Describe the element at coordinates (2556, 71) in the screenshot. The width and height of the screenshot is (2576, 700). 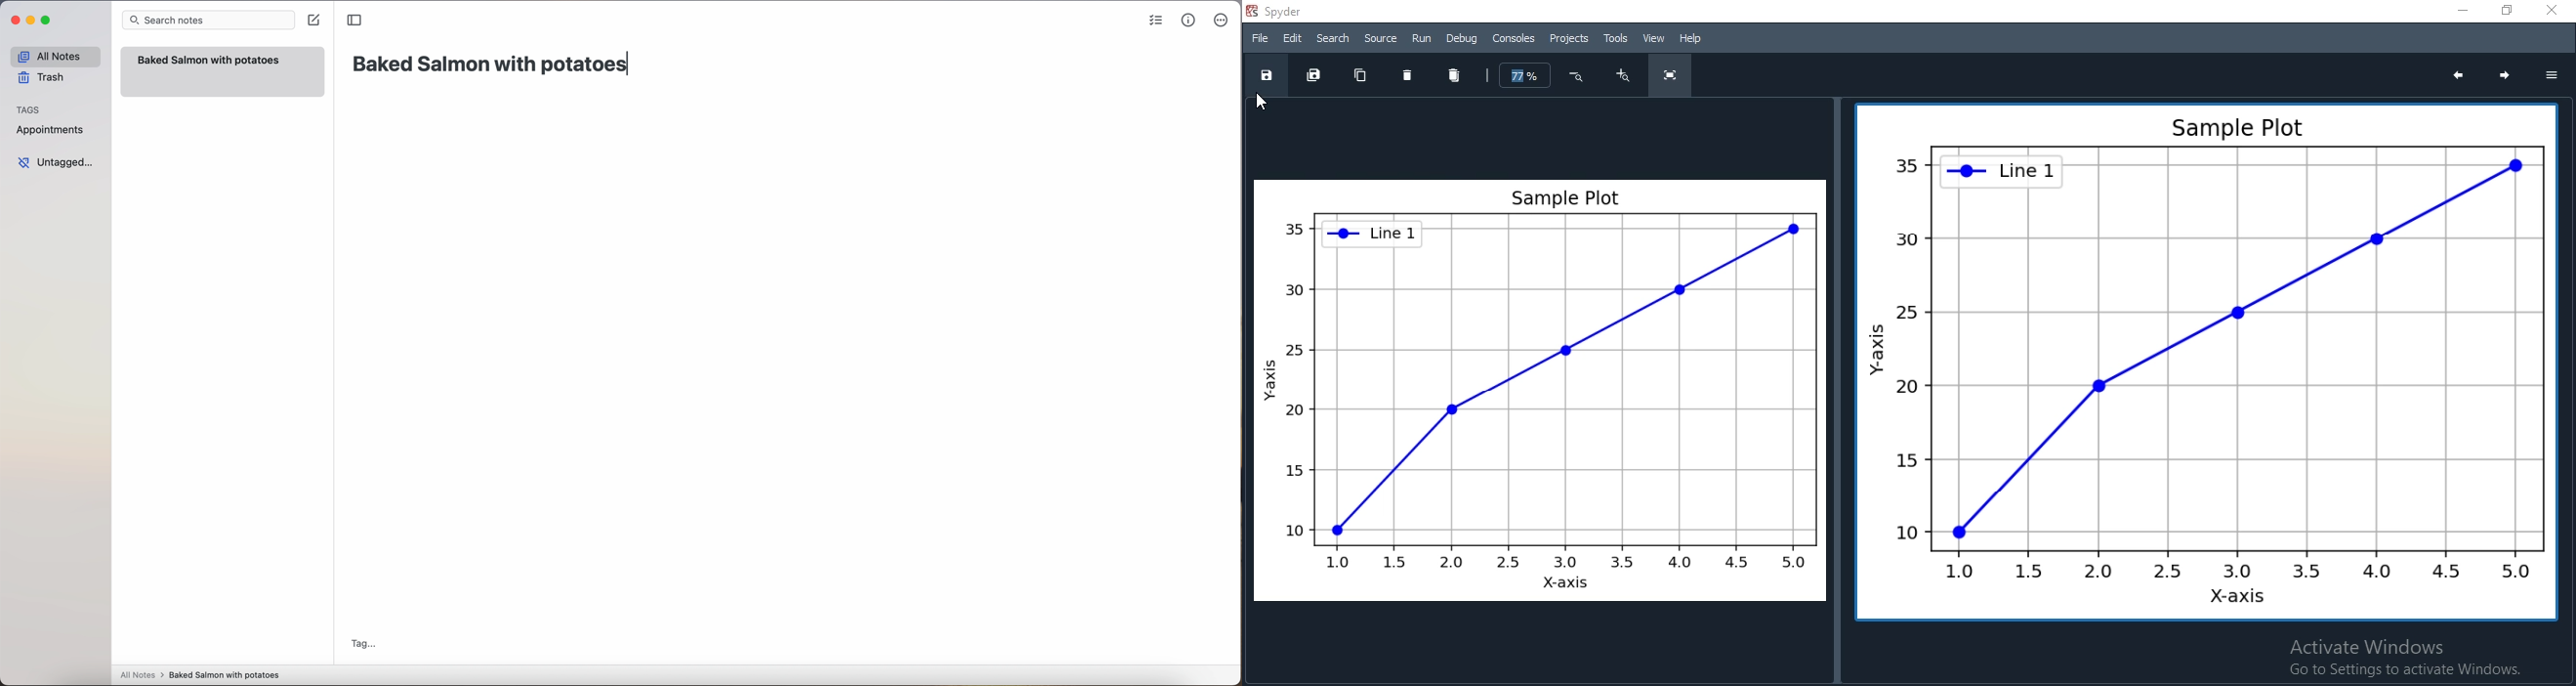
I see `options` at that location.